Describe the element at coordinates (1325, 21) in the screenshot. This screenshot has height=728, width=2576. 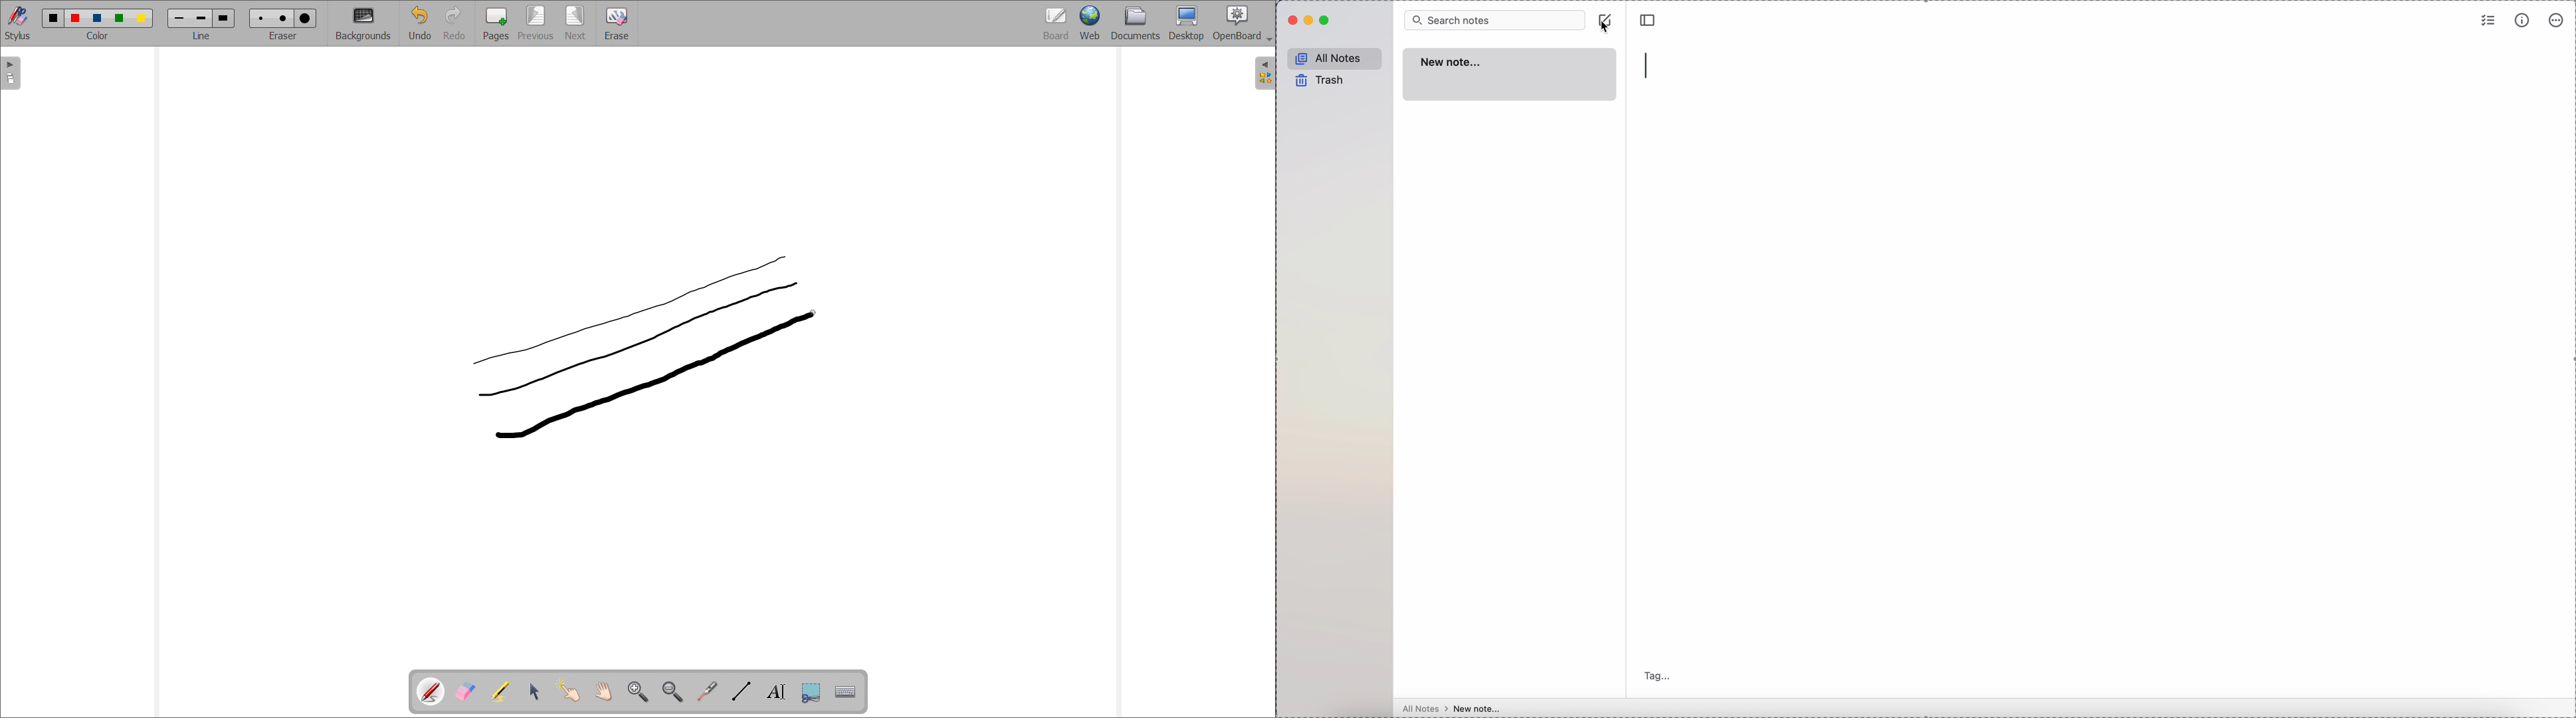
I see `maximize Simplenote` at that location.